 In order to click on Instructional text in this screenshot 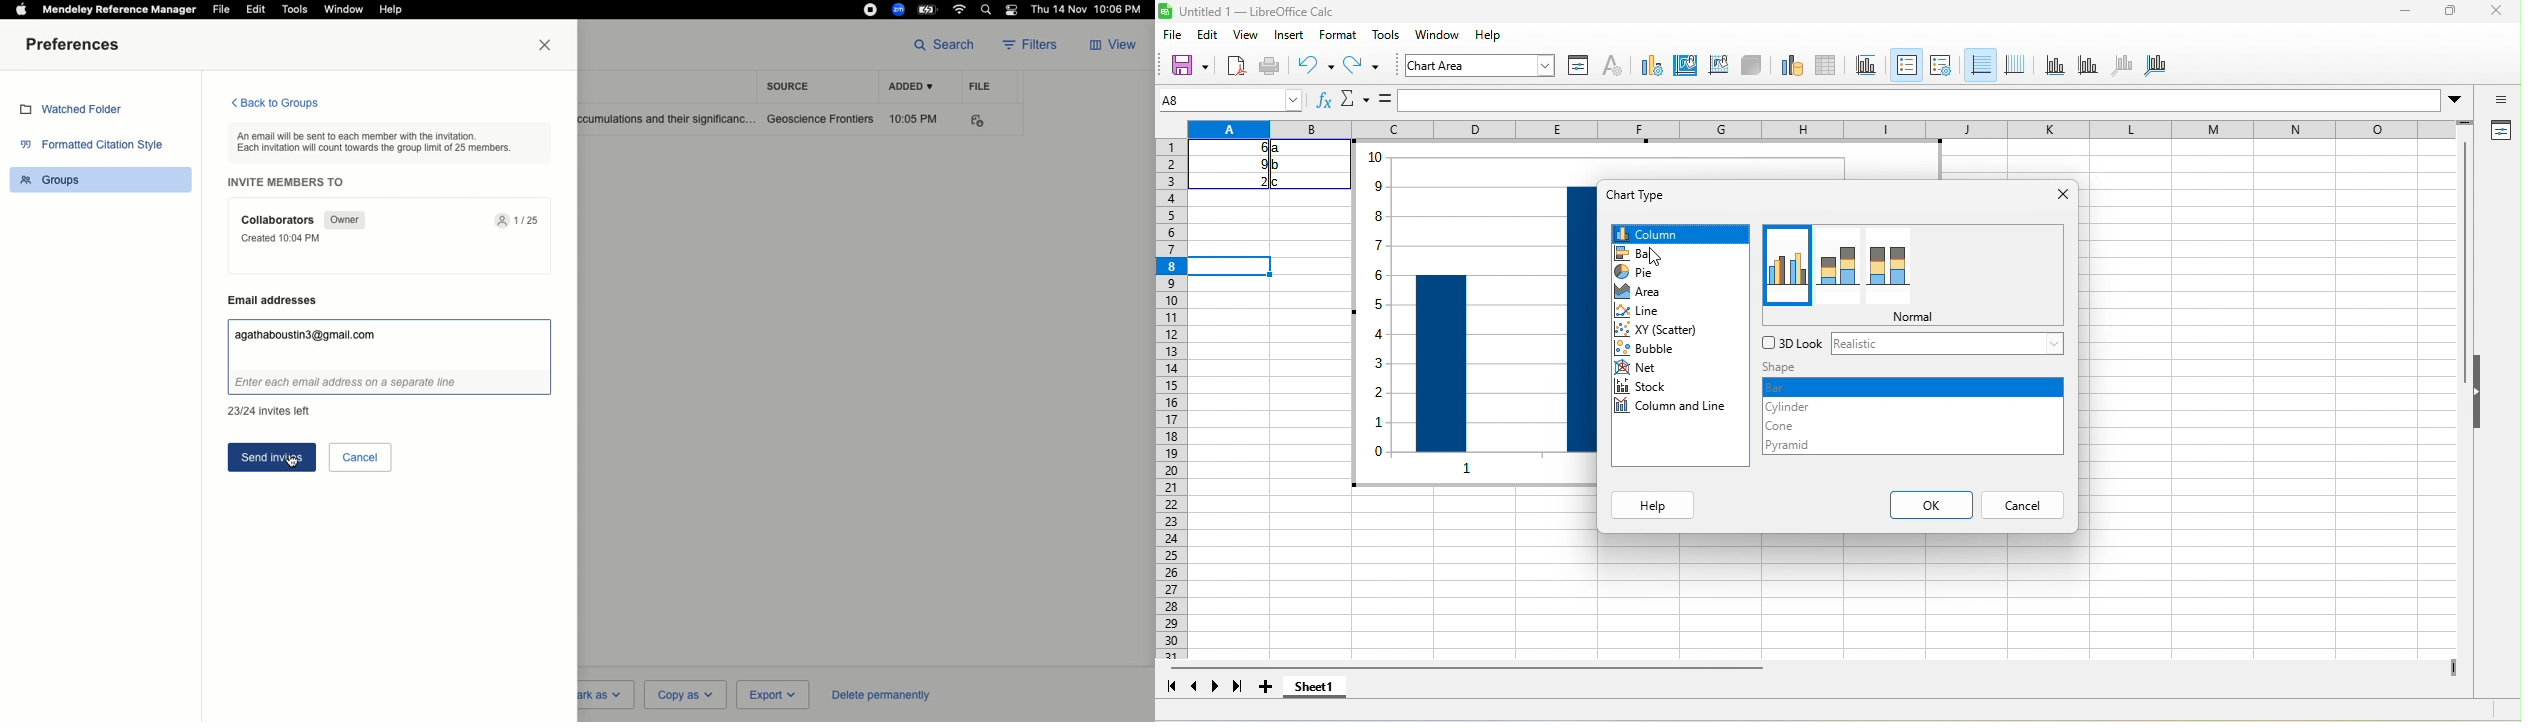, I will do `click(384, 141)`.